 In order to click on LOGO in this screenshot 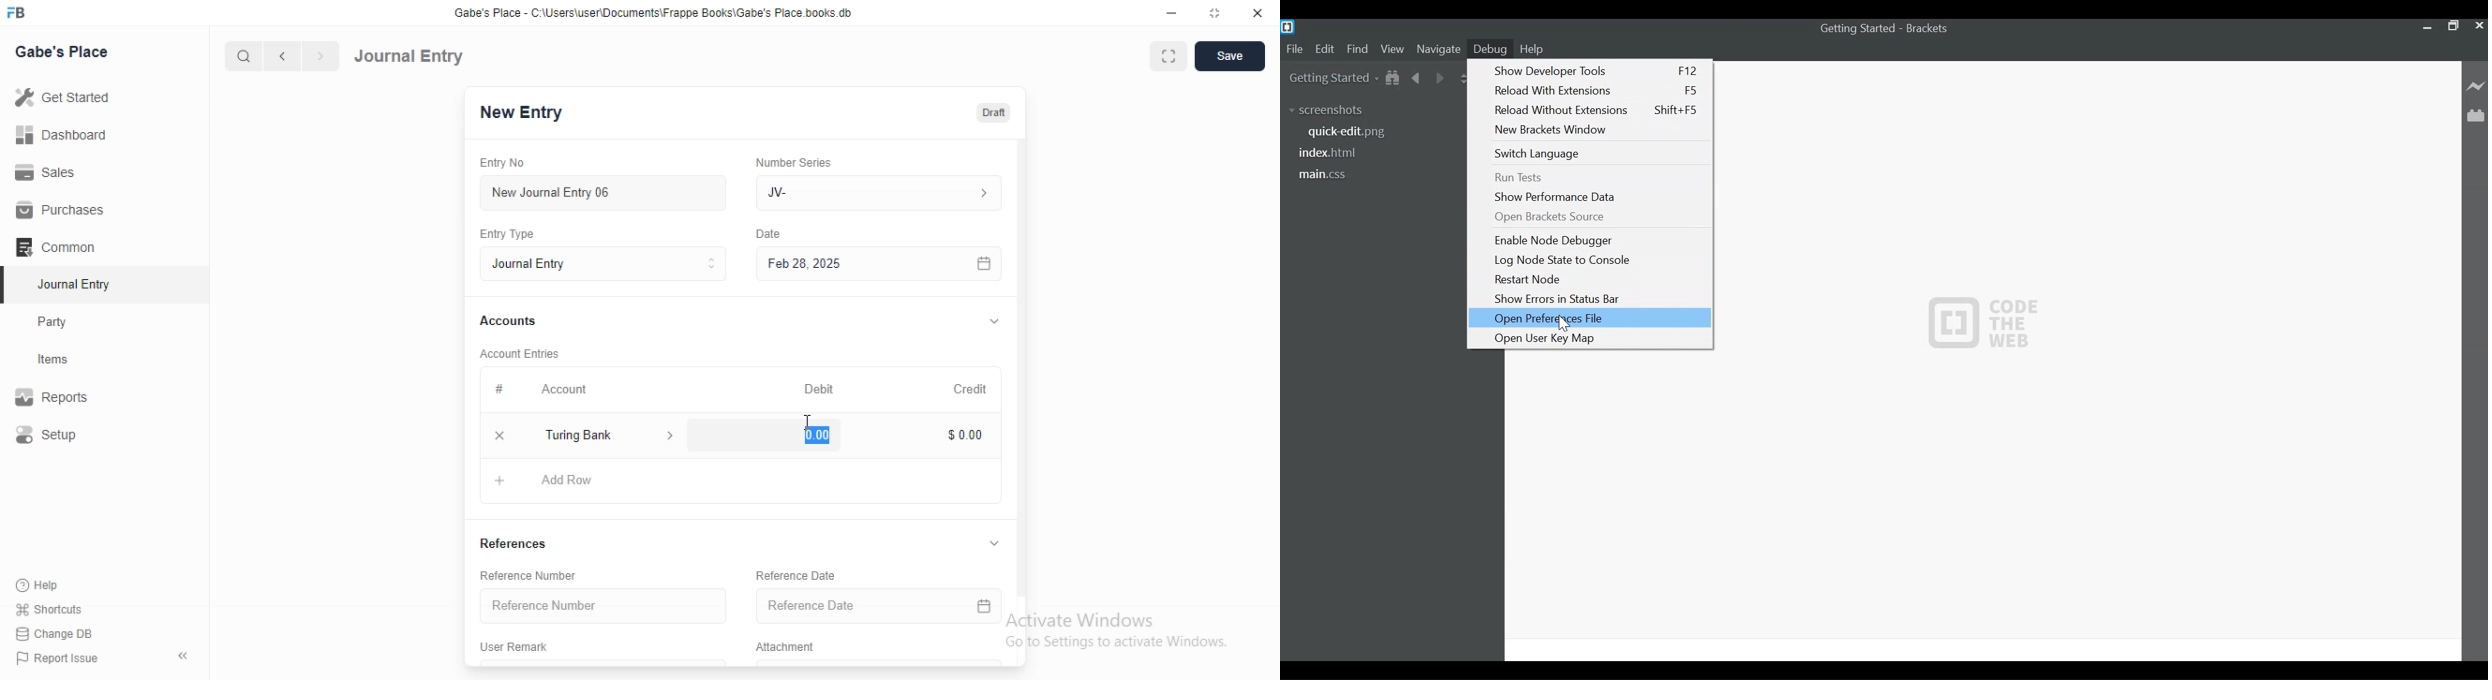, I will do `click(1985, 320)`.